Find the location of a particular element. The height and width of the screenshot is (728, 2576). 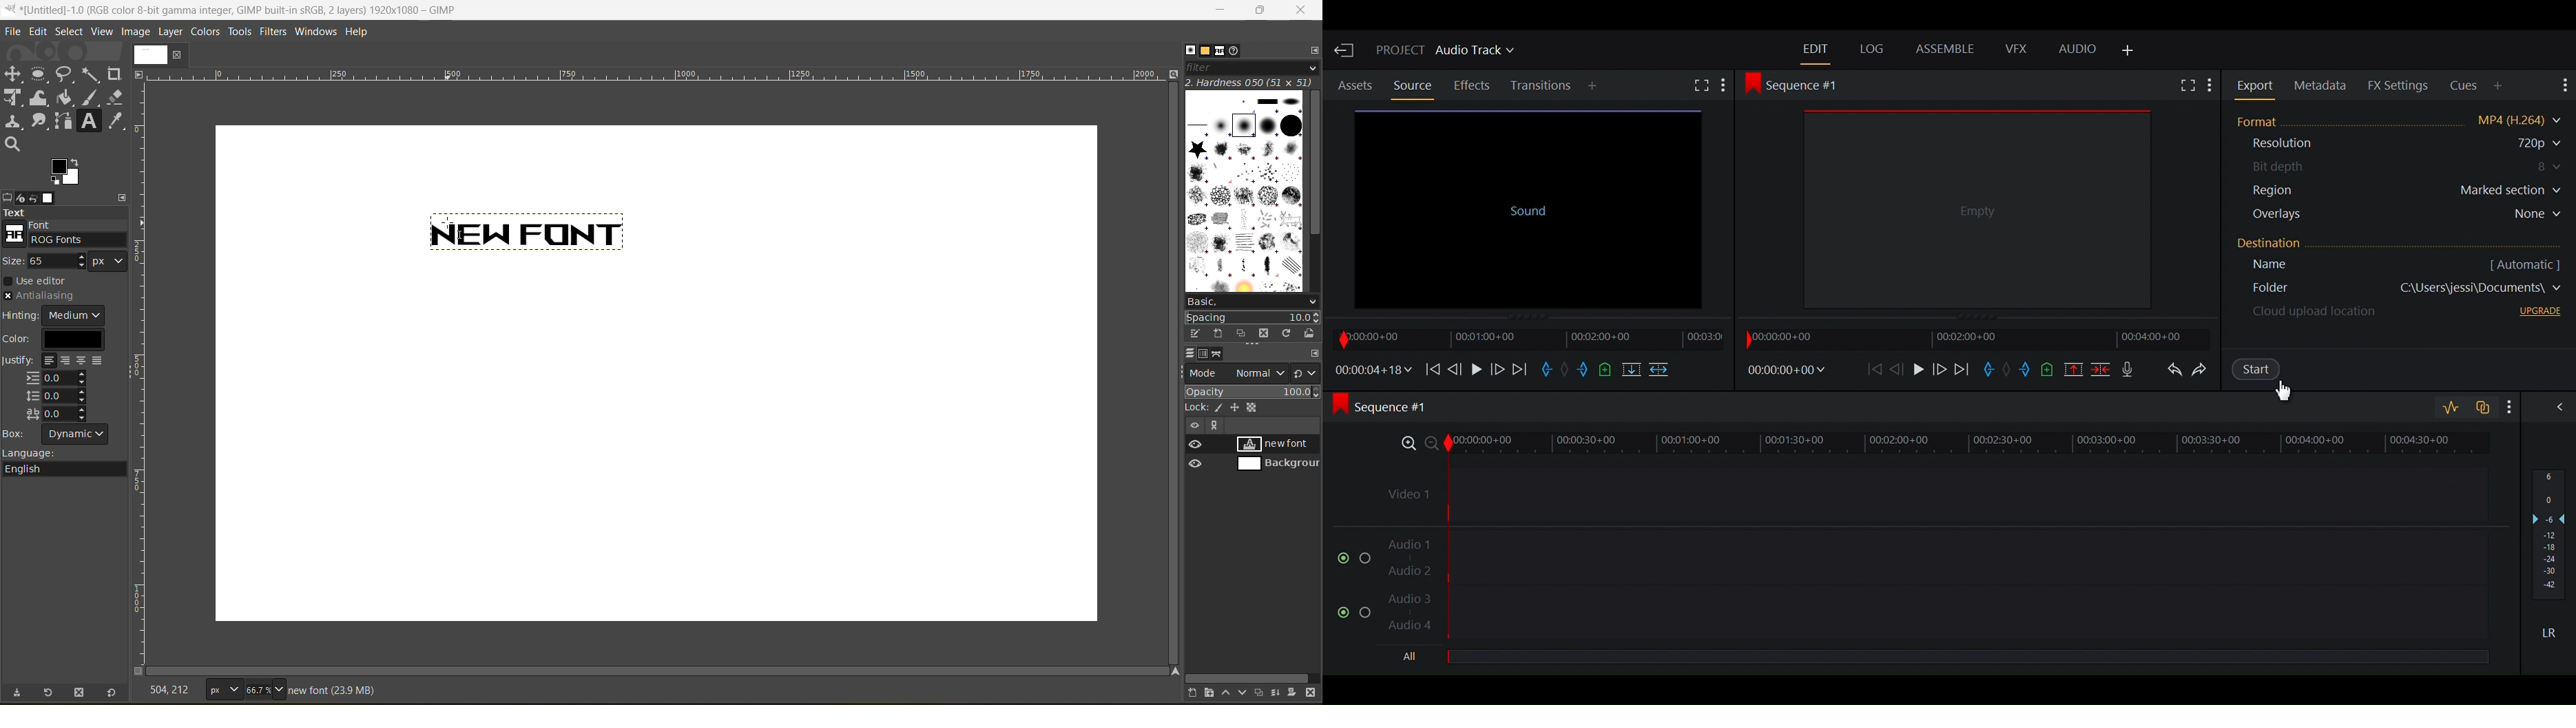

configure is located at coordinates (1314, 354).